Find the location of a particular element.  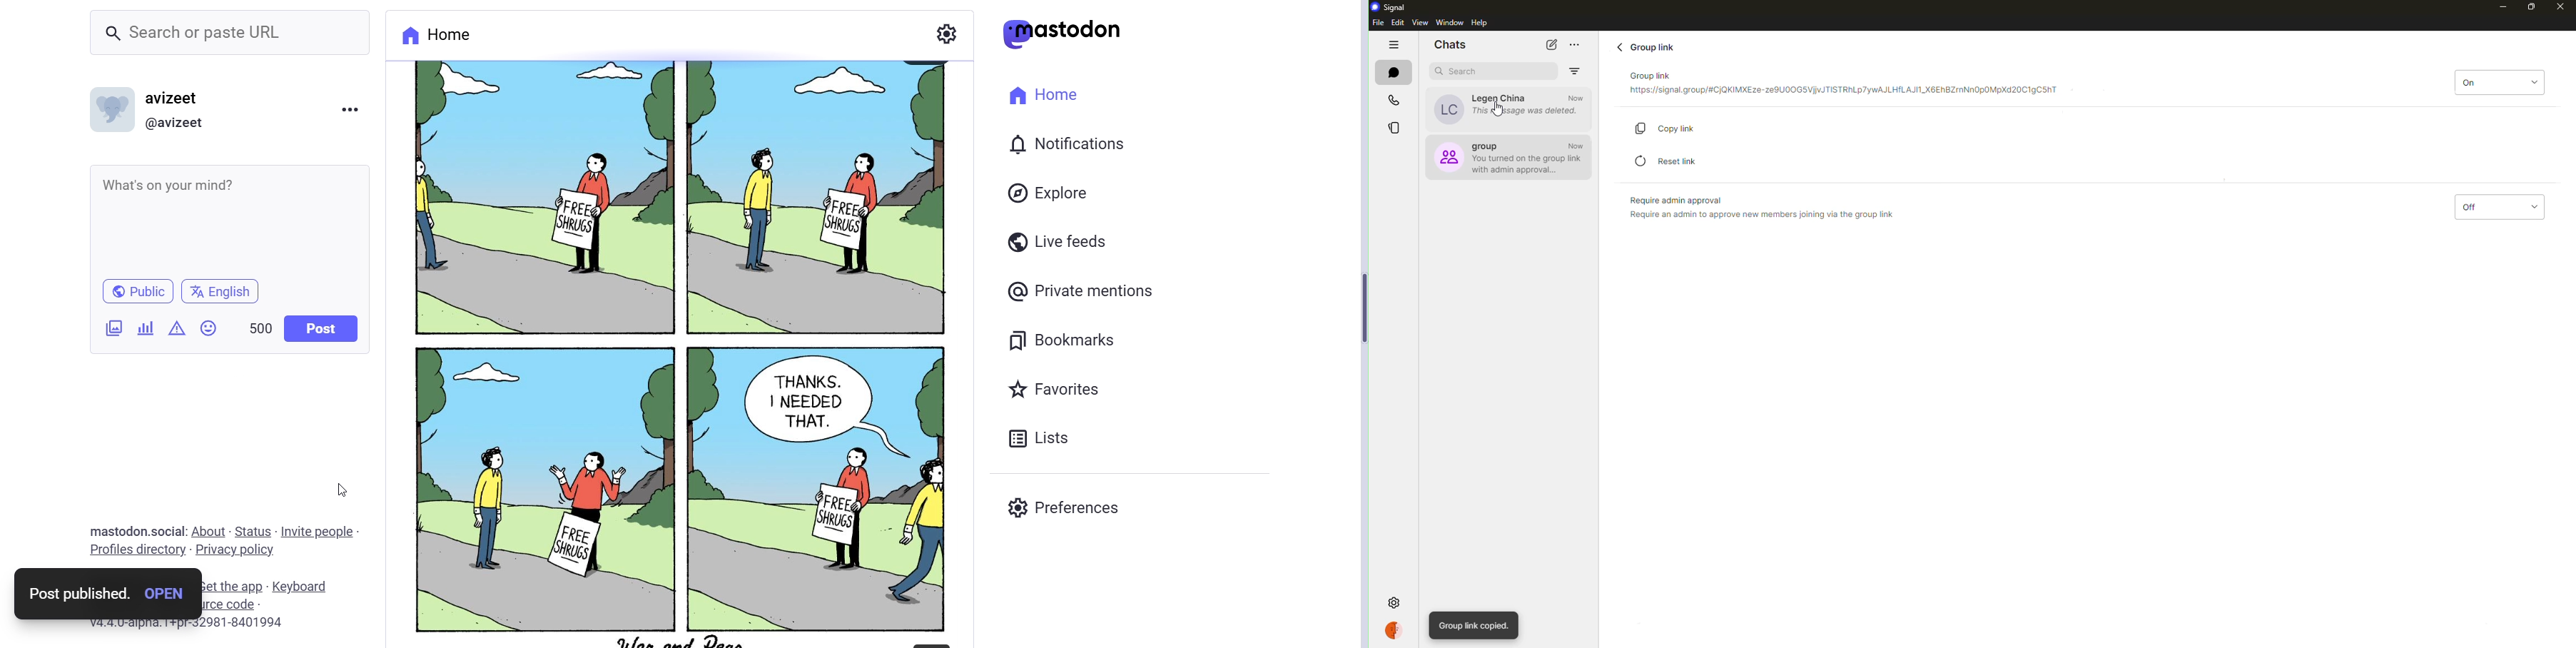

Open Posted Photo is located at coordinates (171, 594).